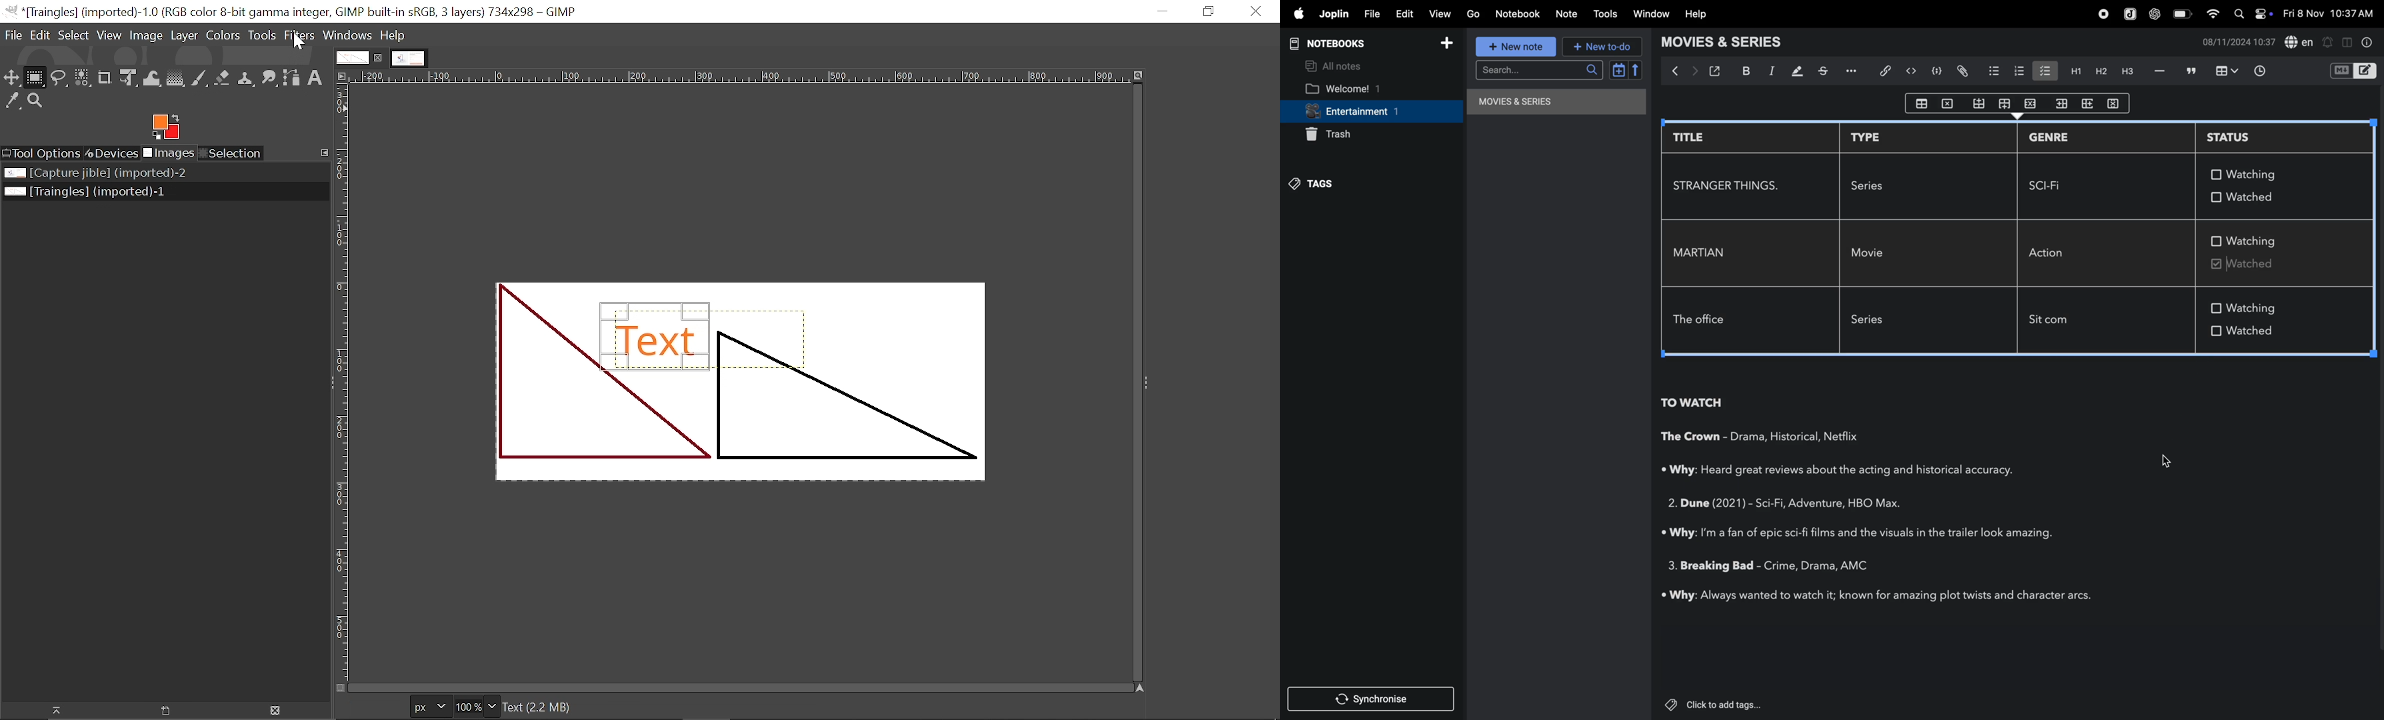  I want to click on watched, so click(2258, 197).